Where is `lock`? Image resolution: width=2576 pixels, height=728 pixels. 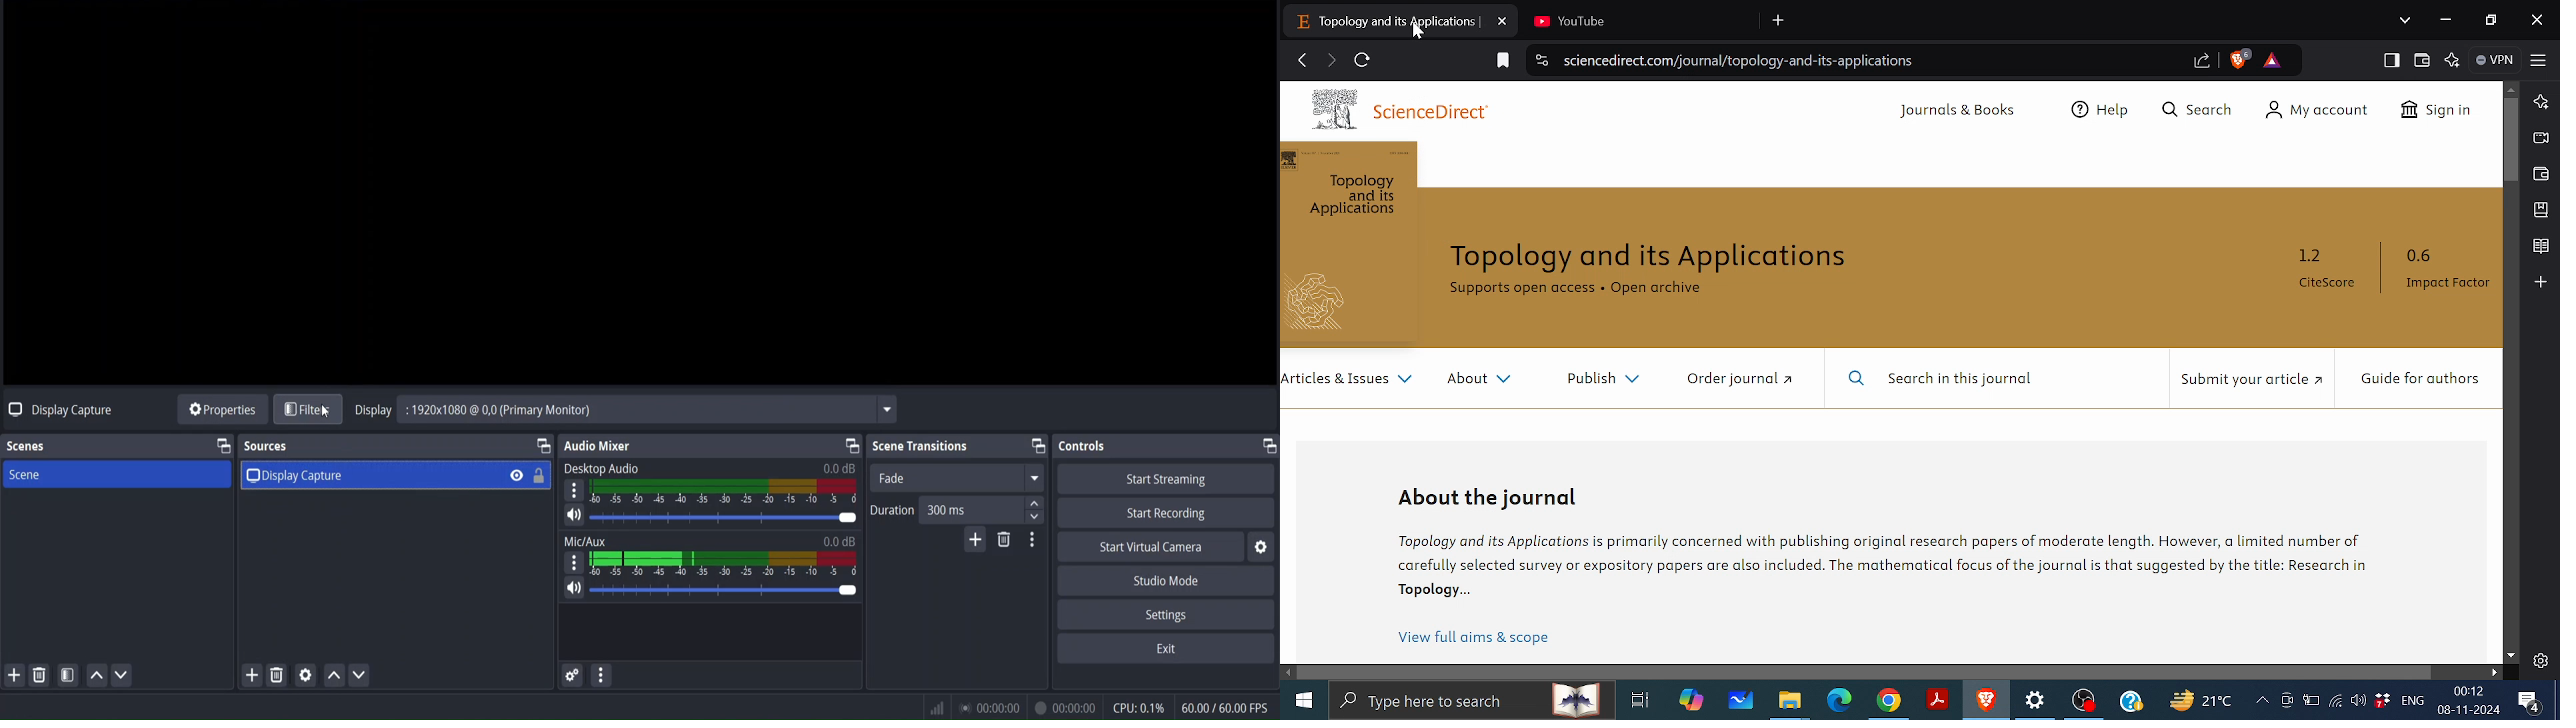
lock is located at coordinates (539, 476).